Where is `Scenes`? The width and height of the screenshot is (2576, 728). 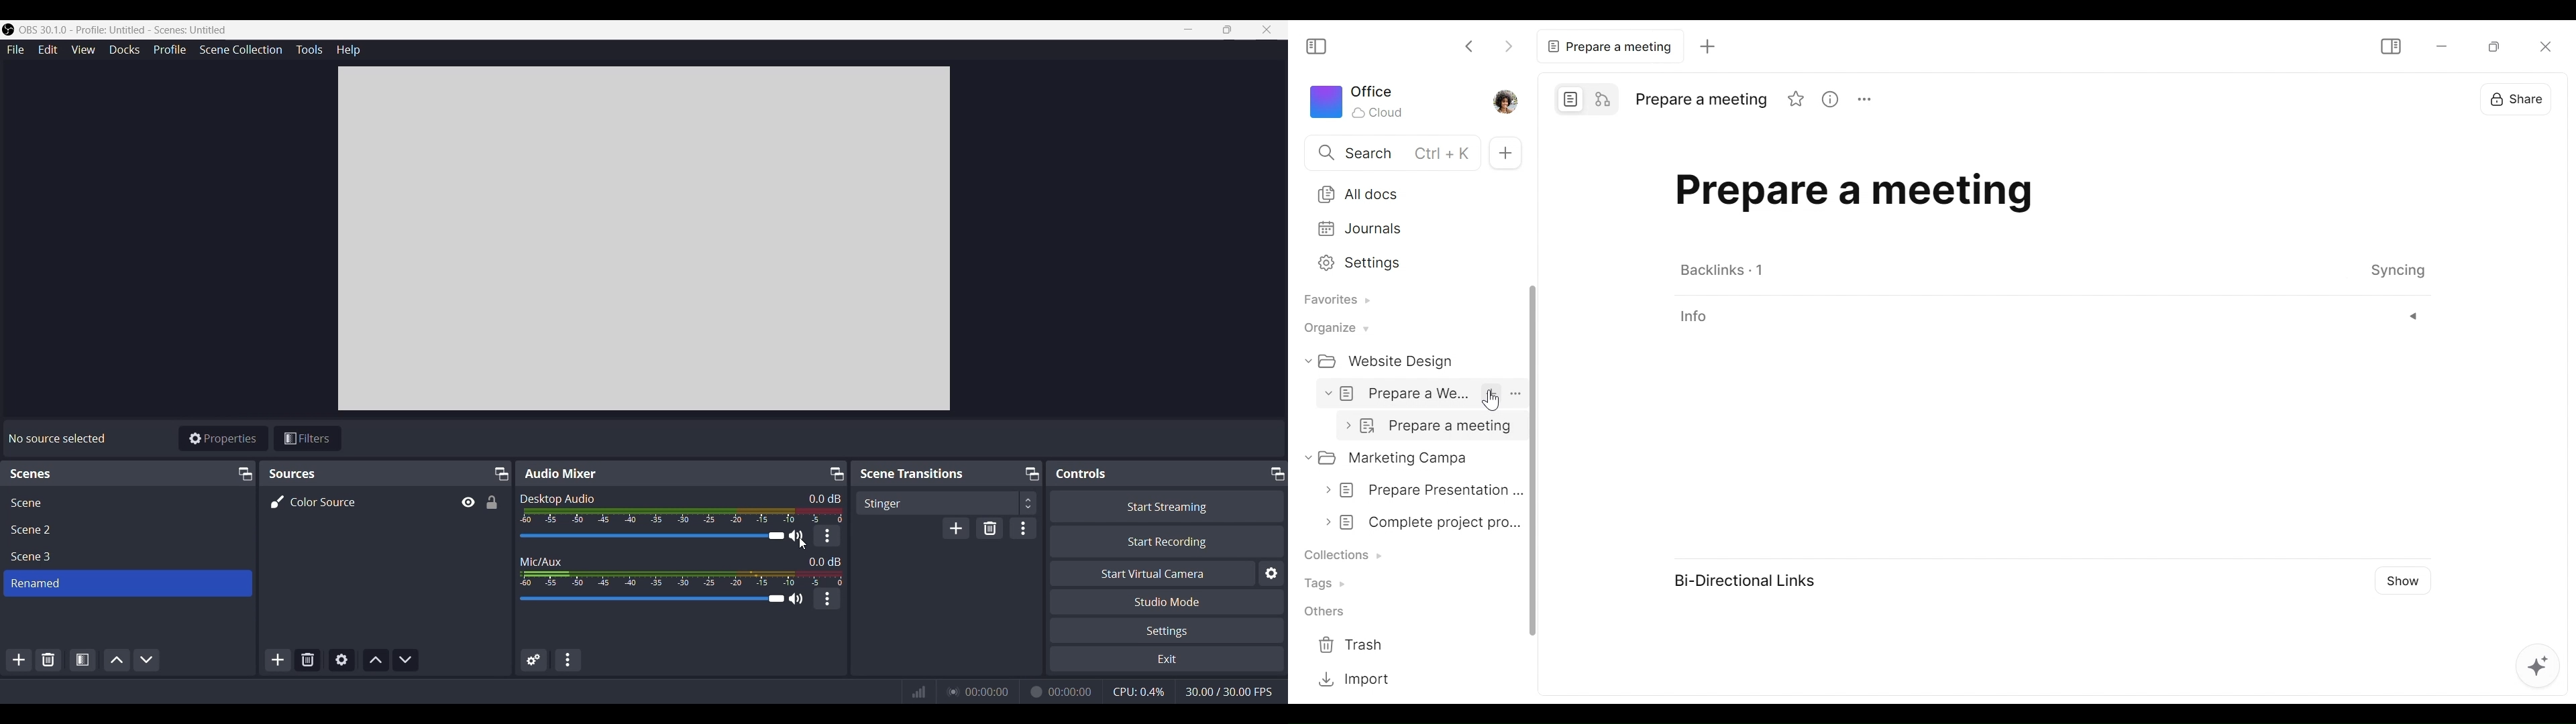
Scenes is located at coordinates (33, 473).